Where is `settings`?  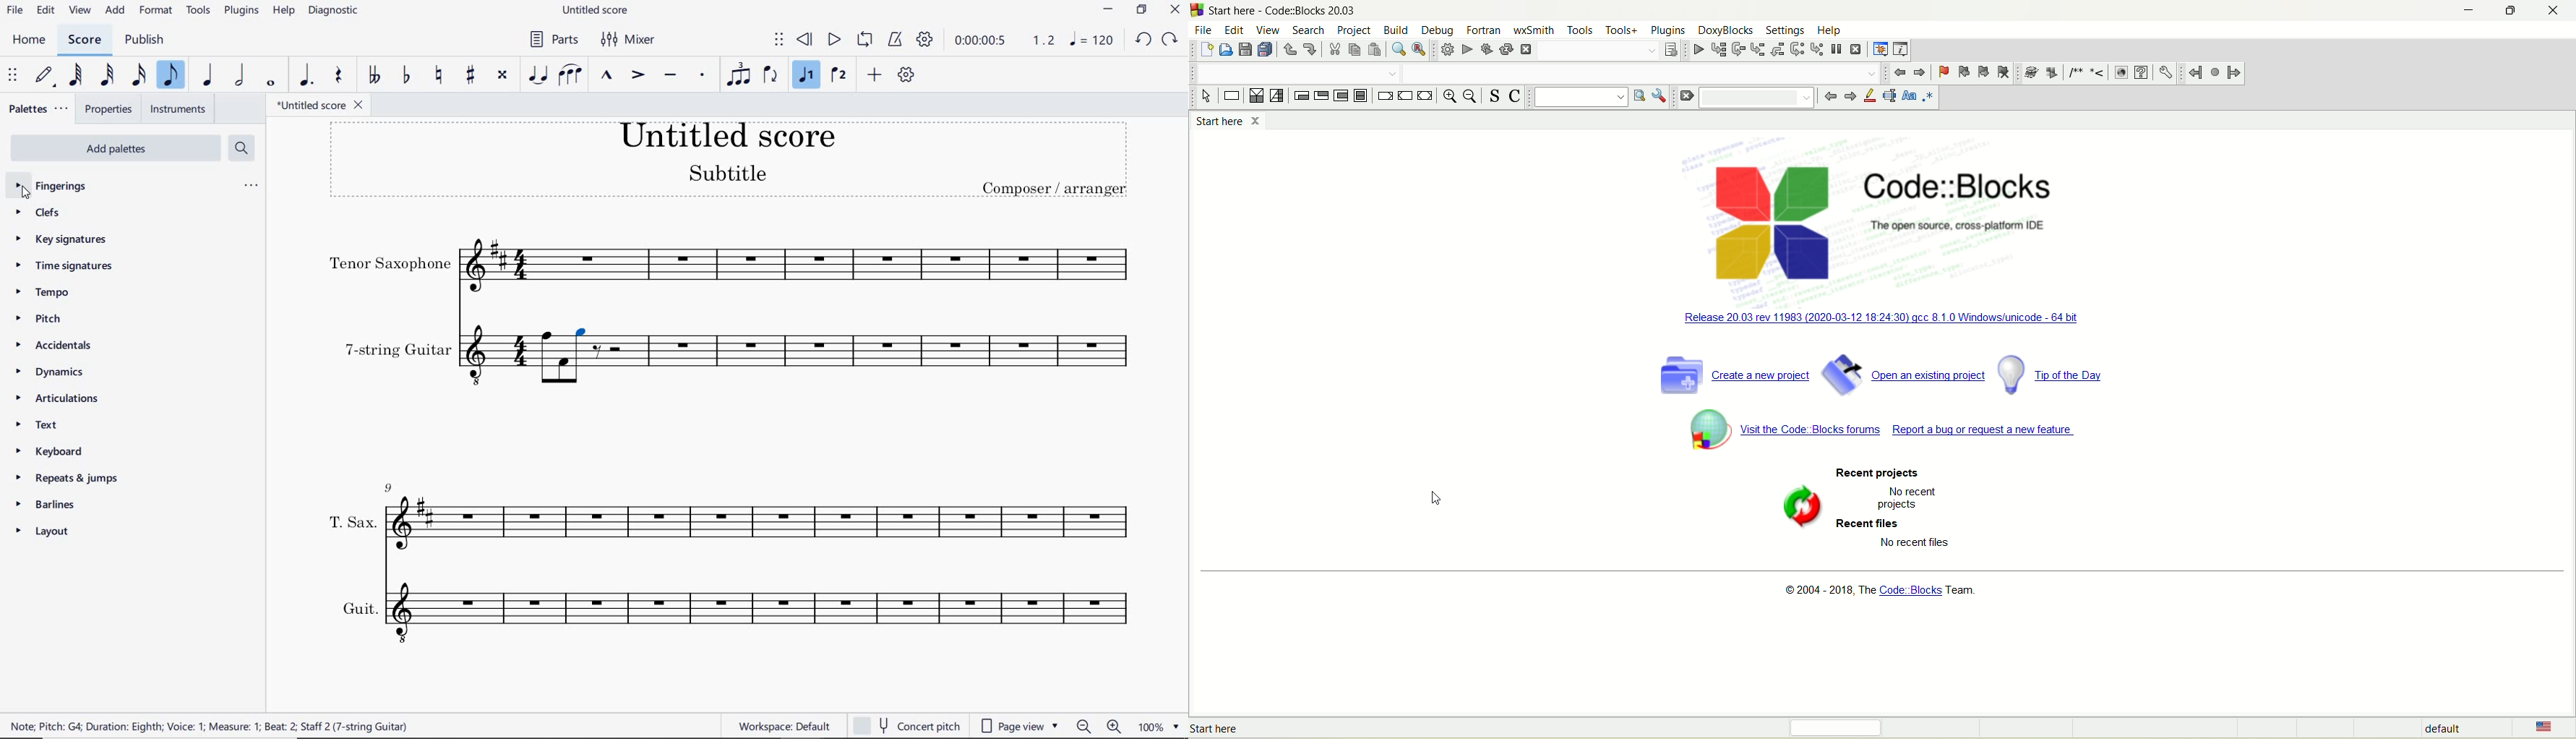 settings is located at coordinates (2168, 72).